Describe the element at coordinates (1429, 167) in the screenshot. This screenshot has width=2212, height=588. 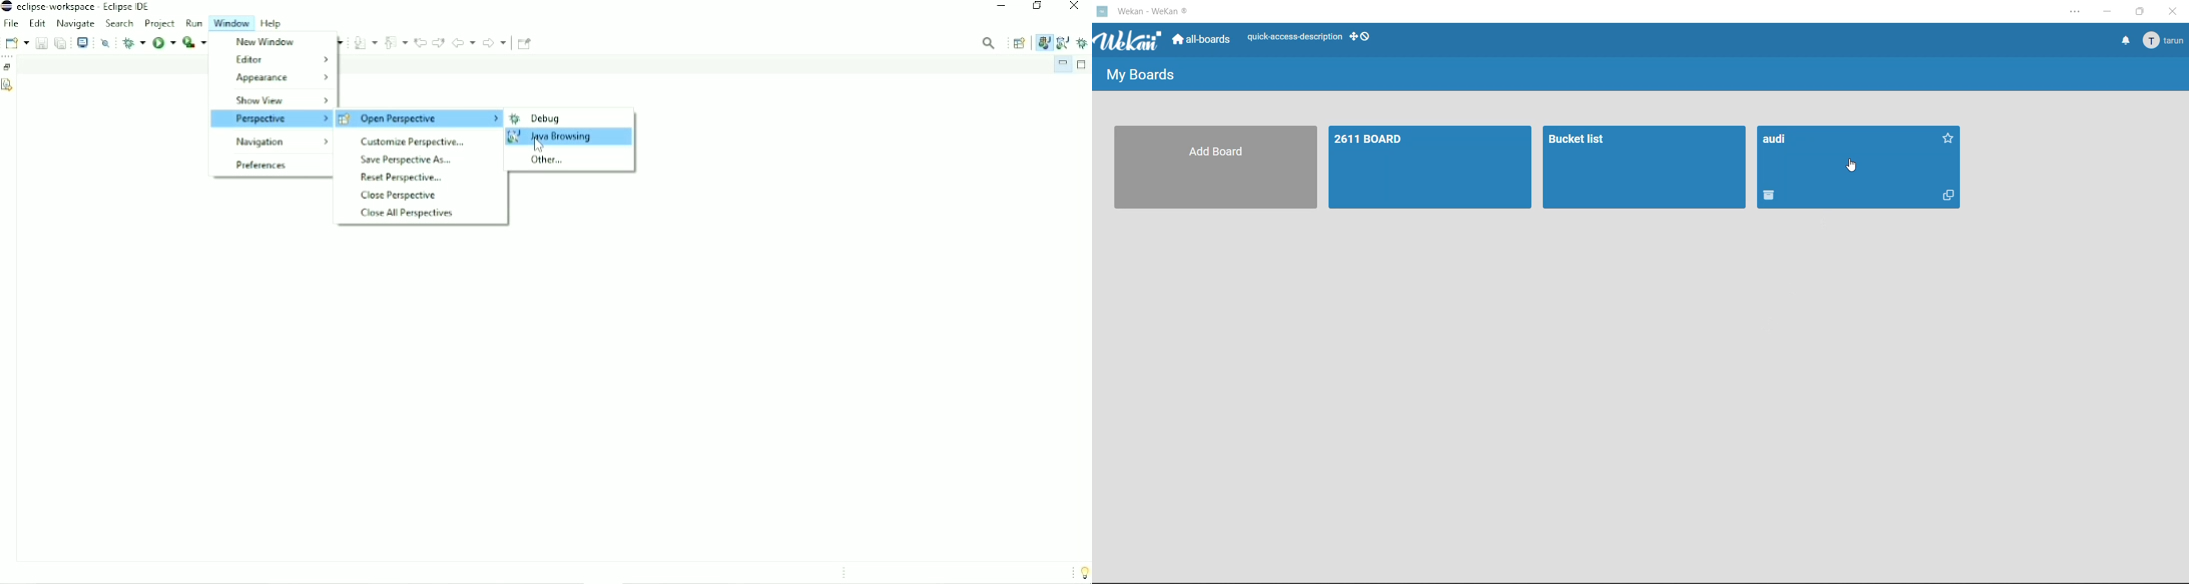
I see `board 1` at that location.